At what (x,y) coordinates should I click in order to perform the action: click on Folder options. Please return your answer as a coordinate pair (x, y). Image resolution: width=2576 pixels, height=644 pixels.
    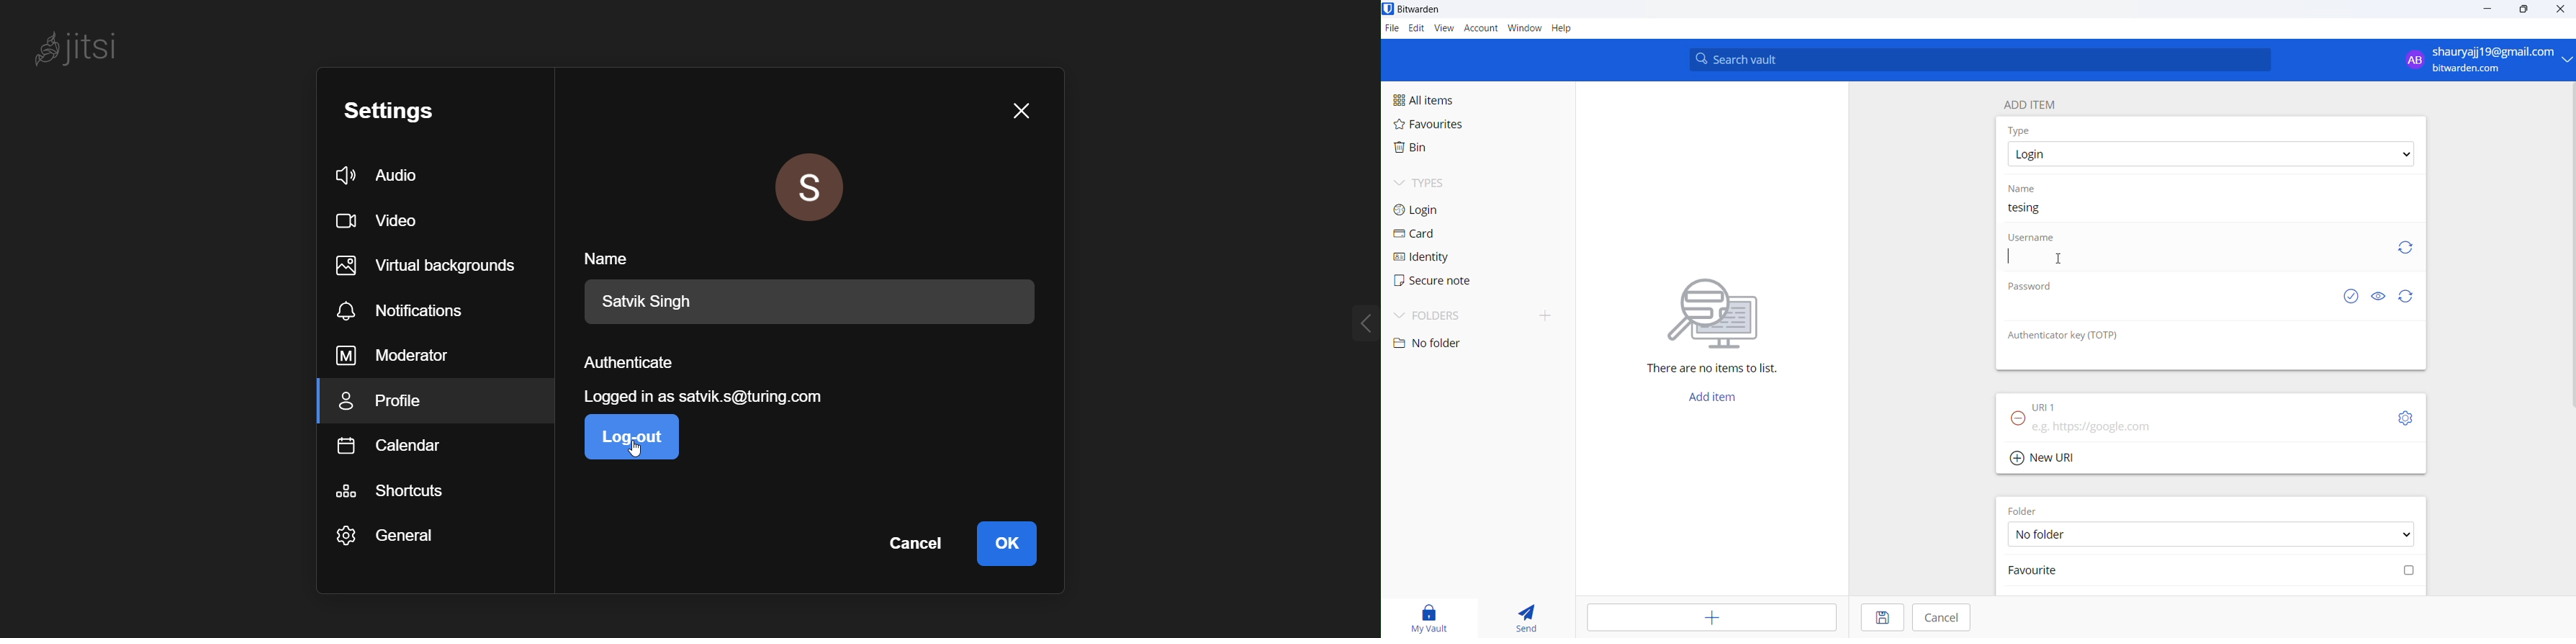
    Looking at the image, I should click on (2212, 534).